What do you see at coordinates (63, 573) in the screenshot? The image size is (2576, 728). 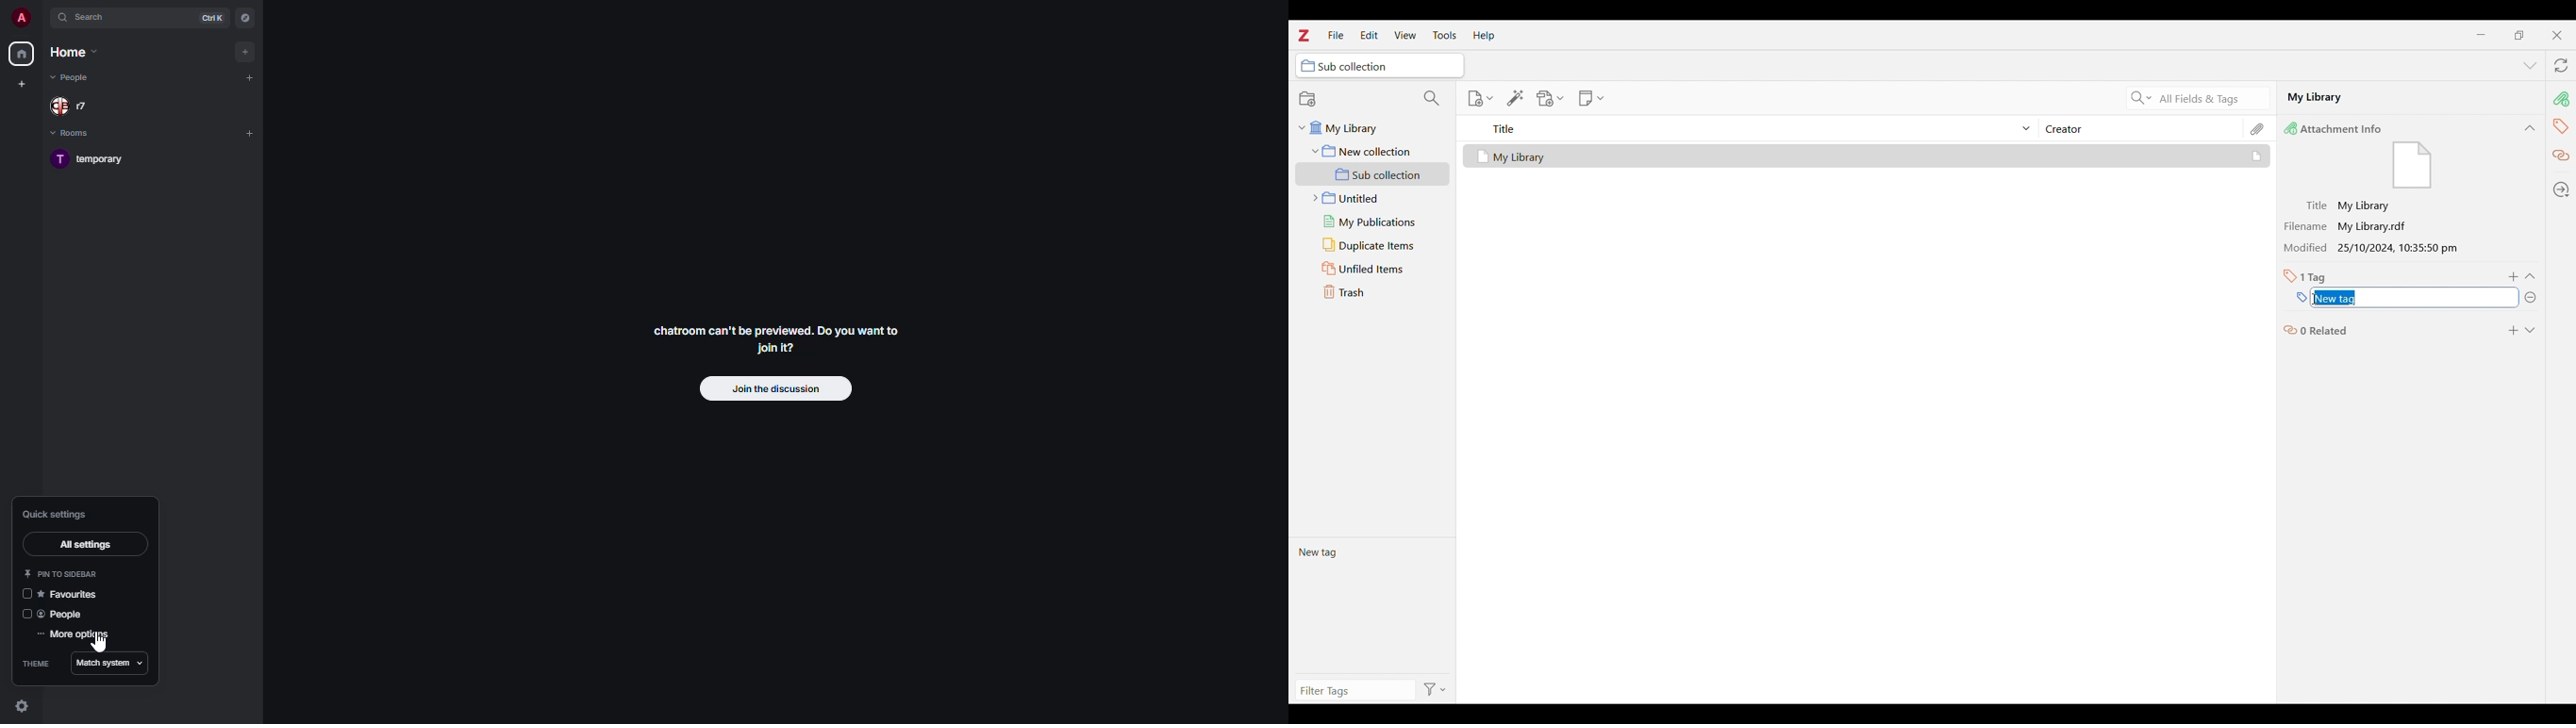 I see `pin to sidebar` at bounding box center [63, 573].